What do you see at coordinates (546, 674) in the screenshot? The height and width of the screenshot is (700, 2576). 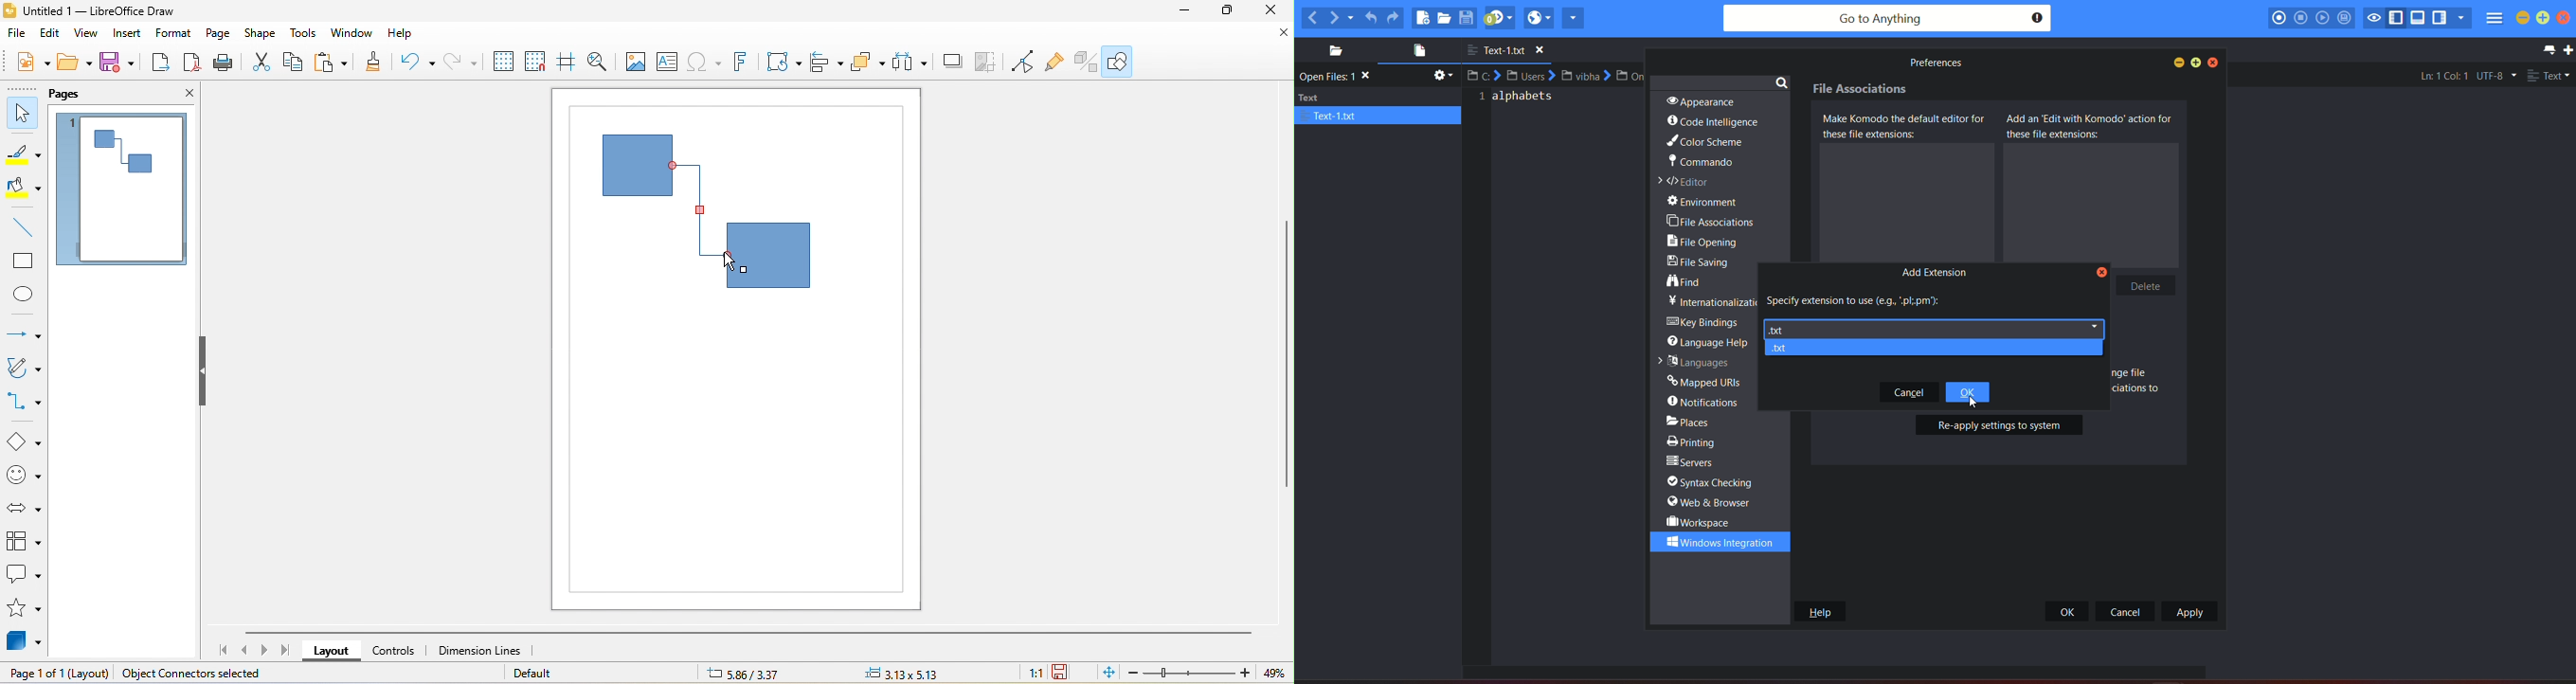 I see `default` at bounding box center [546, 674].